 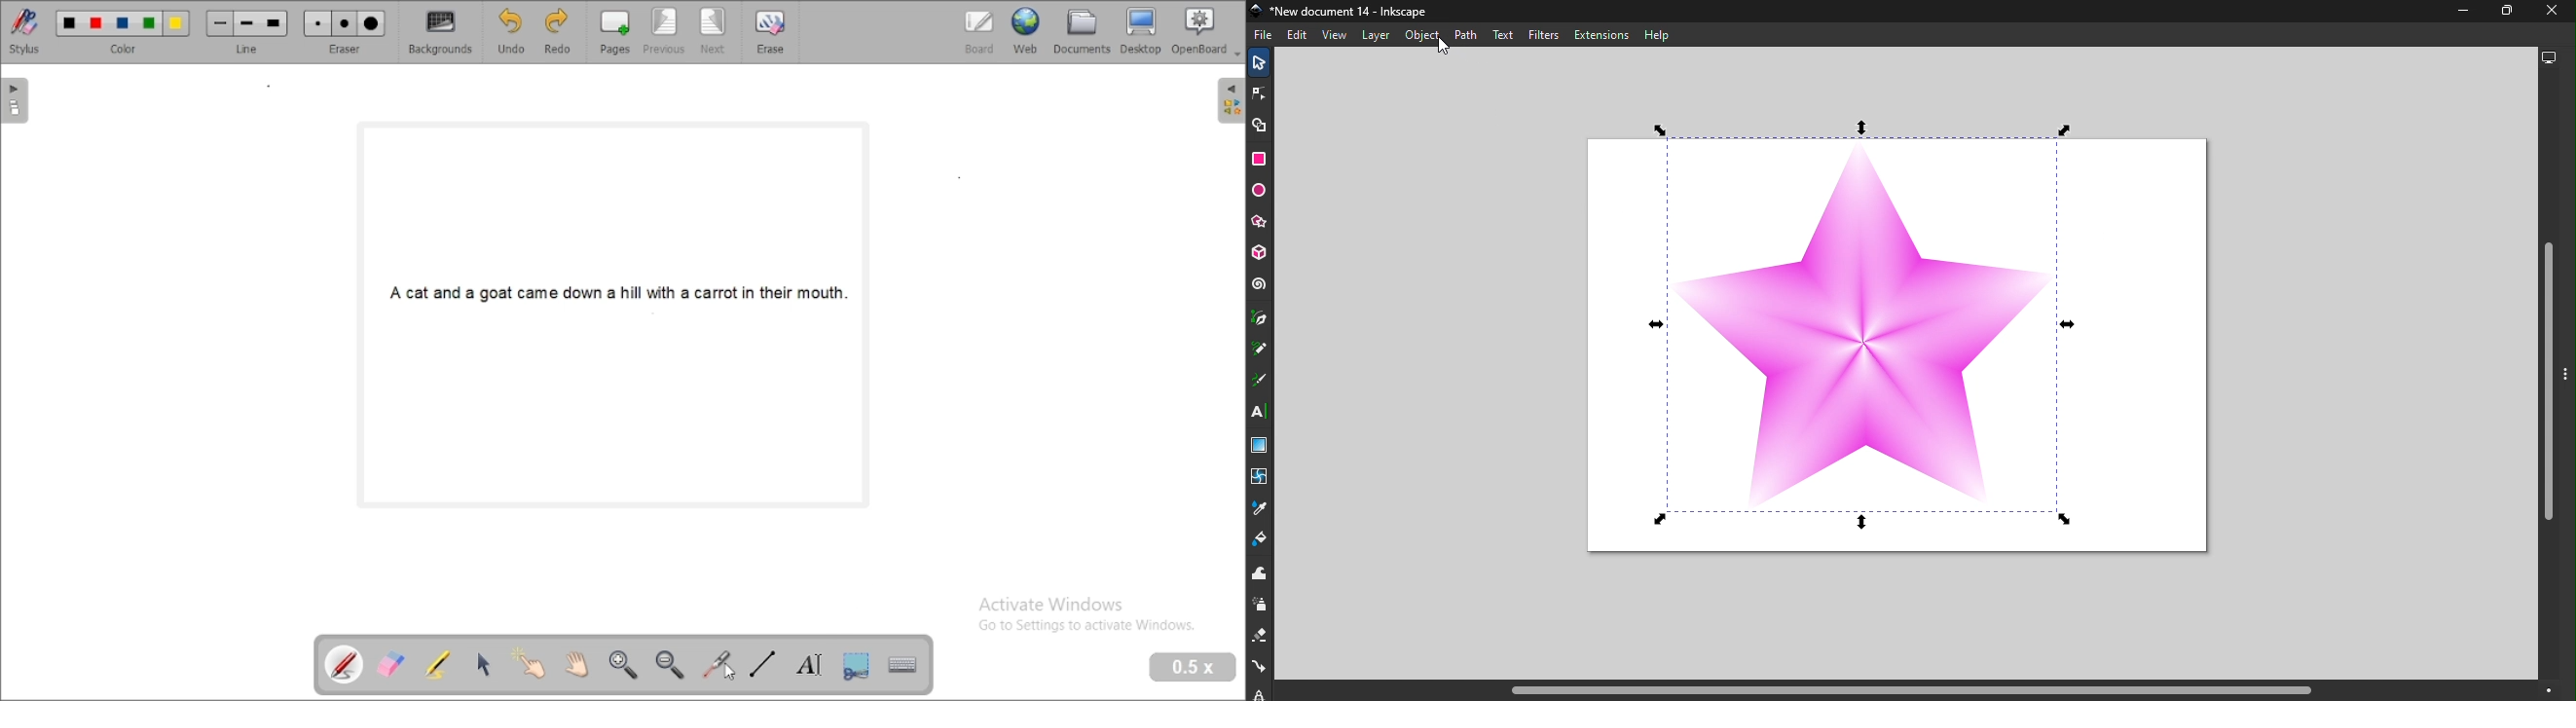 What do you see at coordinates (1260, 314) in the screenshot?
I see `Pen tool` at bounding box center [1260, 314].